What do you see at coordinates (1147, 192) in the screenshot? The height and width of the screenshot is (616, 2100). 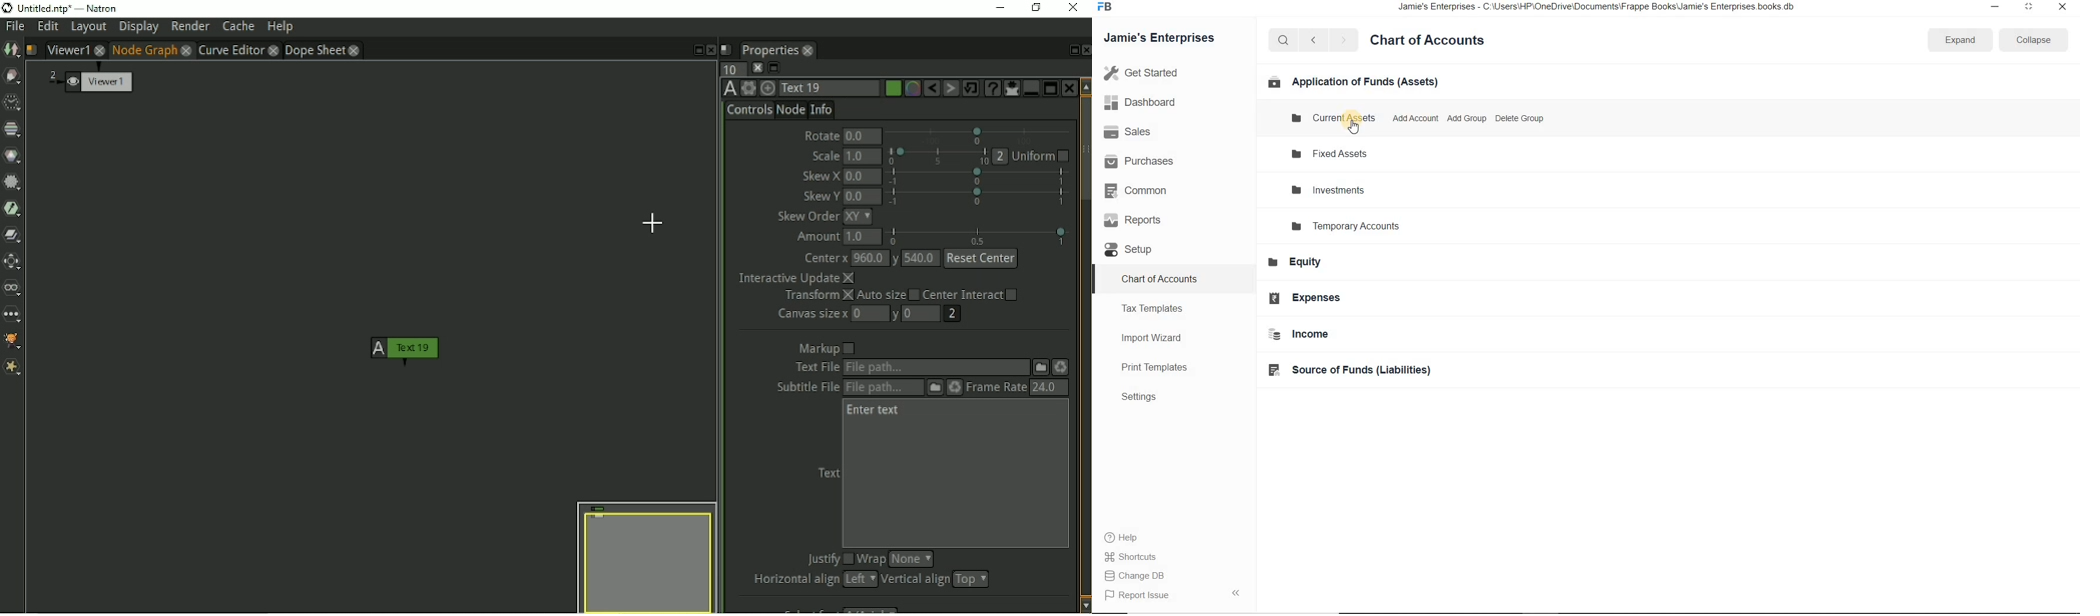 I see `common` at bounding box center [1147, 192].